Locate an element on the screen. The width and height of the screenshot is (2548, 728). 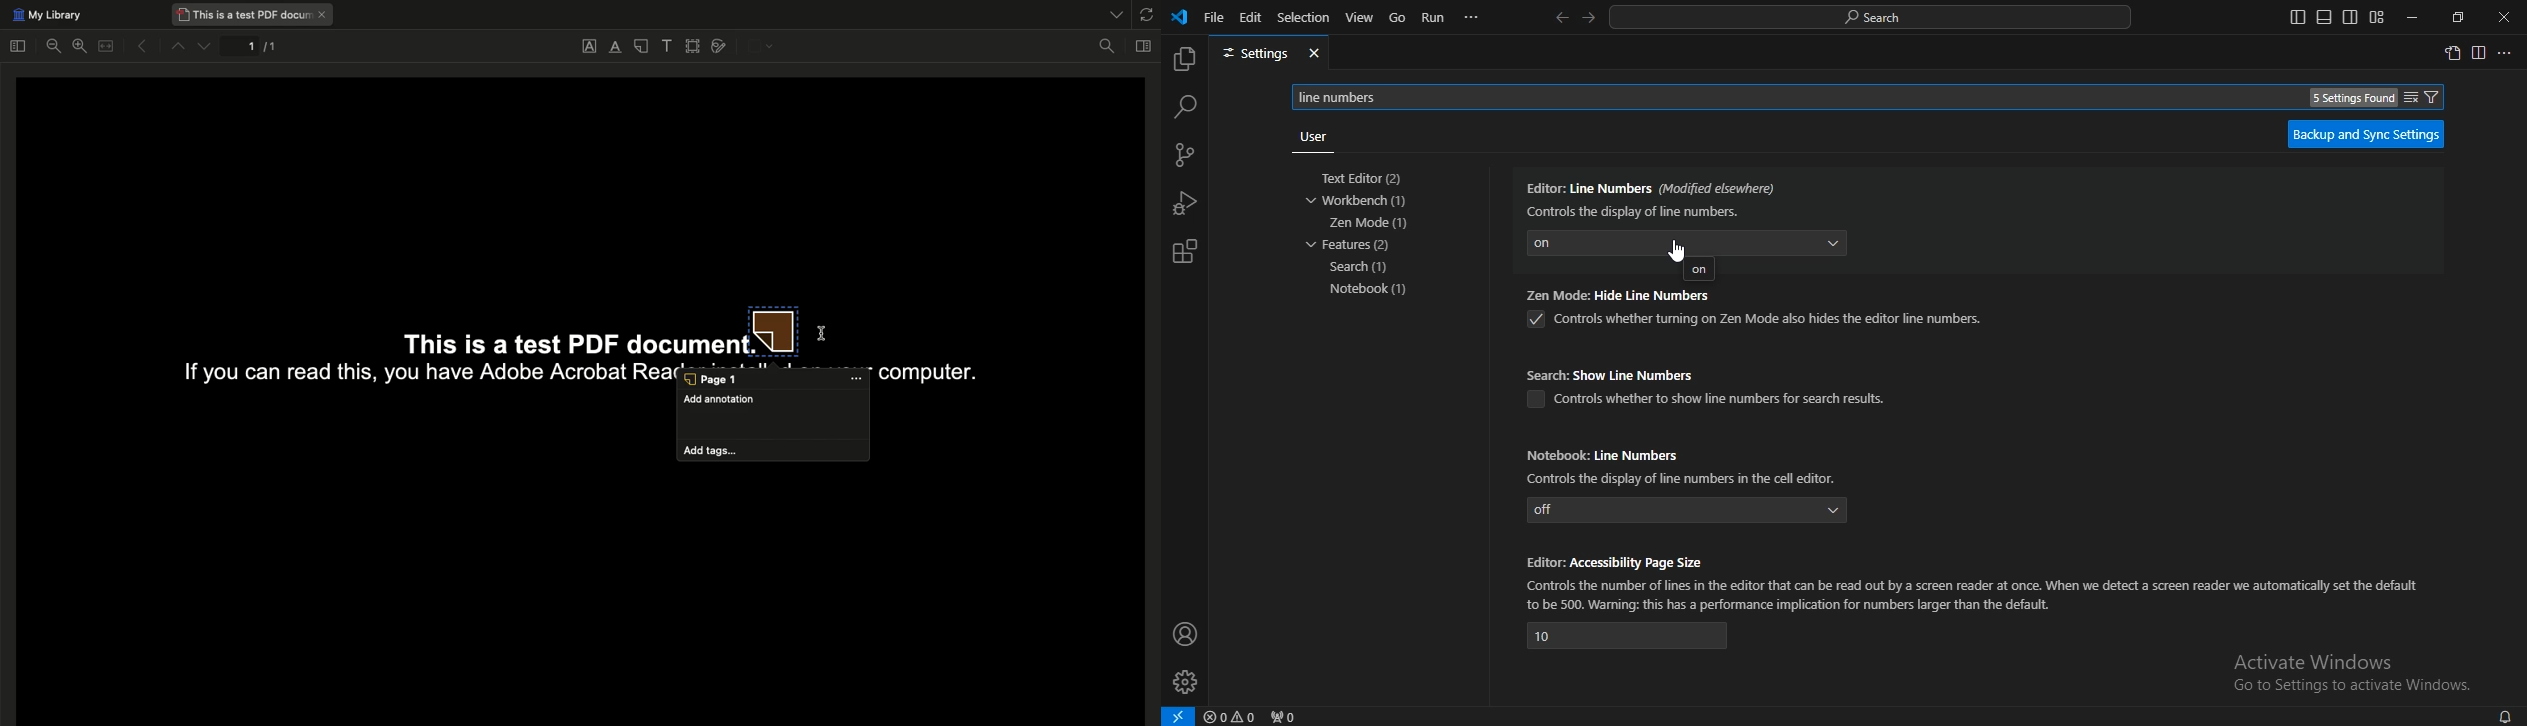
Down is located at coordinates (206, 47).